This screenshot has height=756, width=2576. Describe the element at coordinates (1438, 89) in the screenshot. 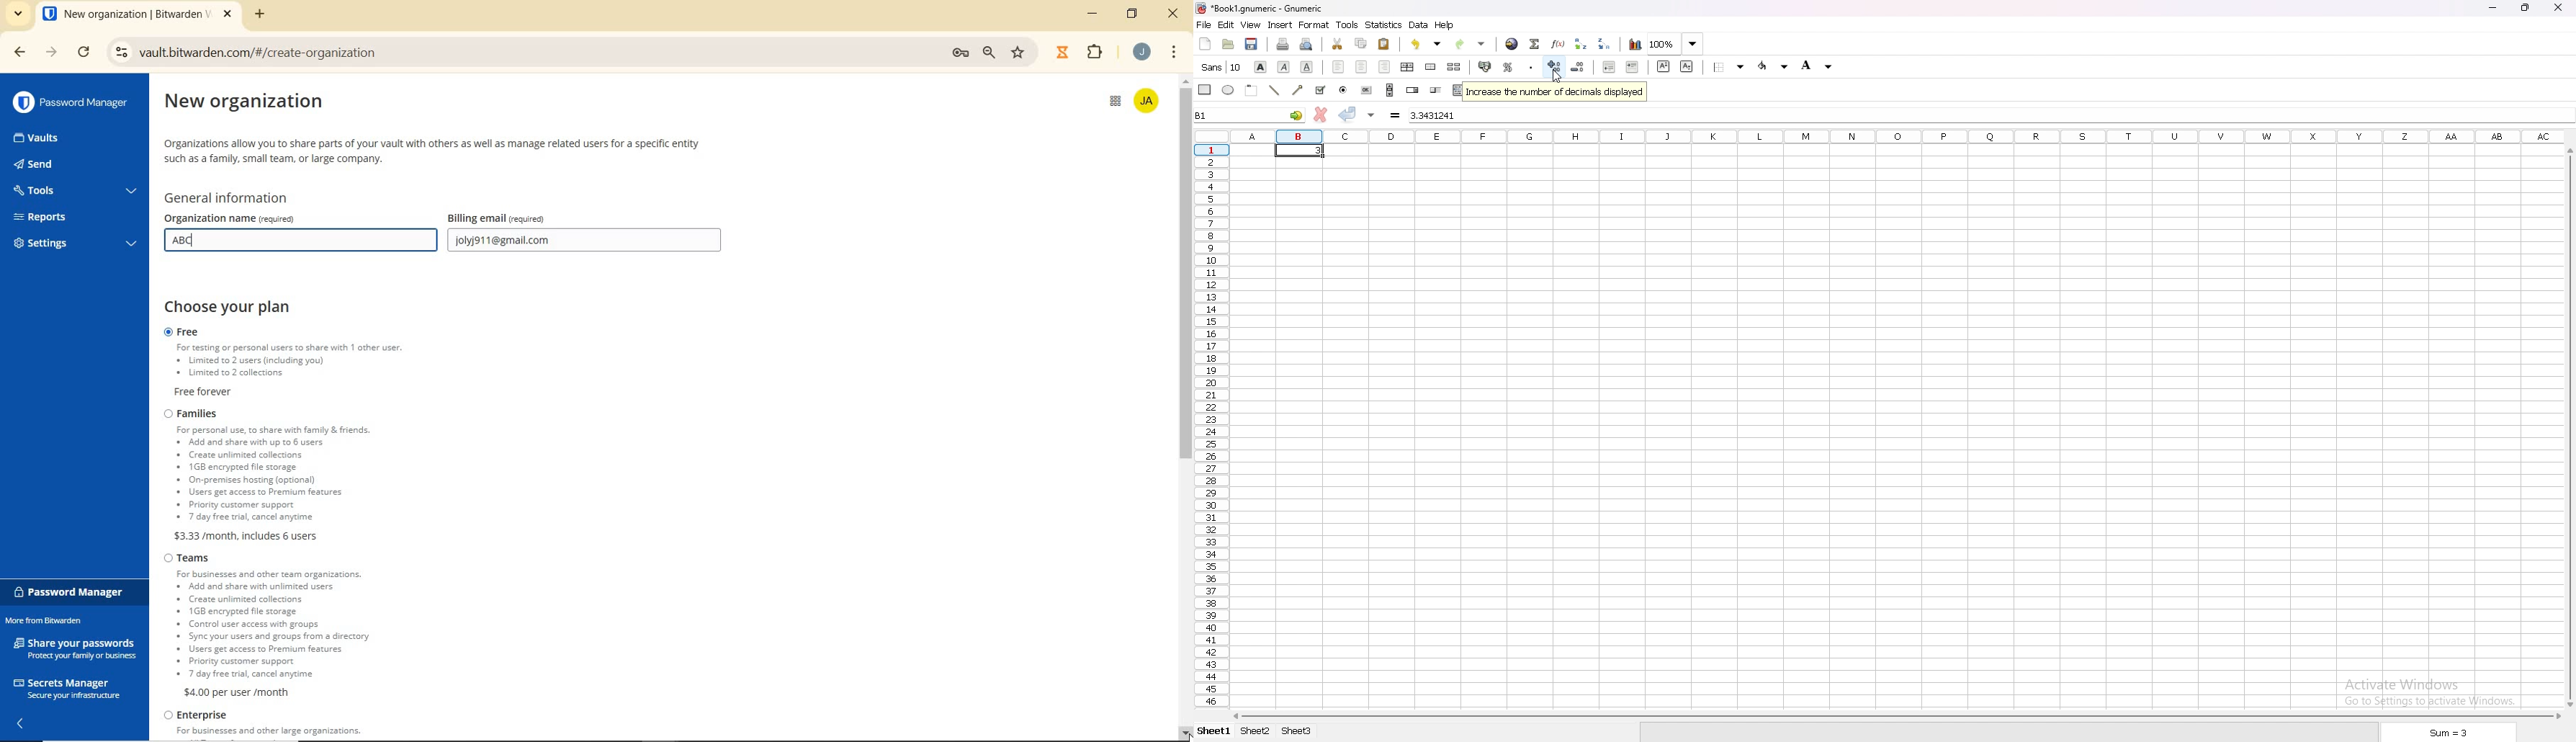

I see `slider` at that location.